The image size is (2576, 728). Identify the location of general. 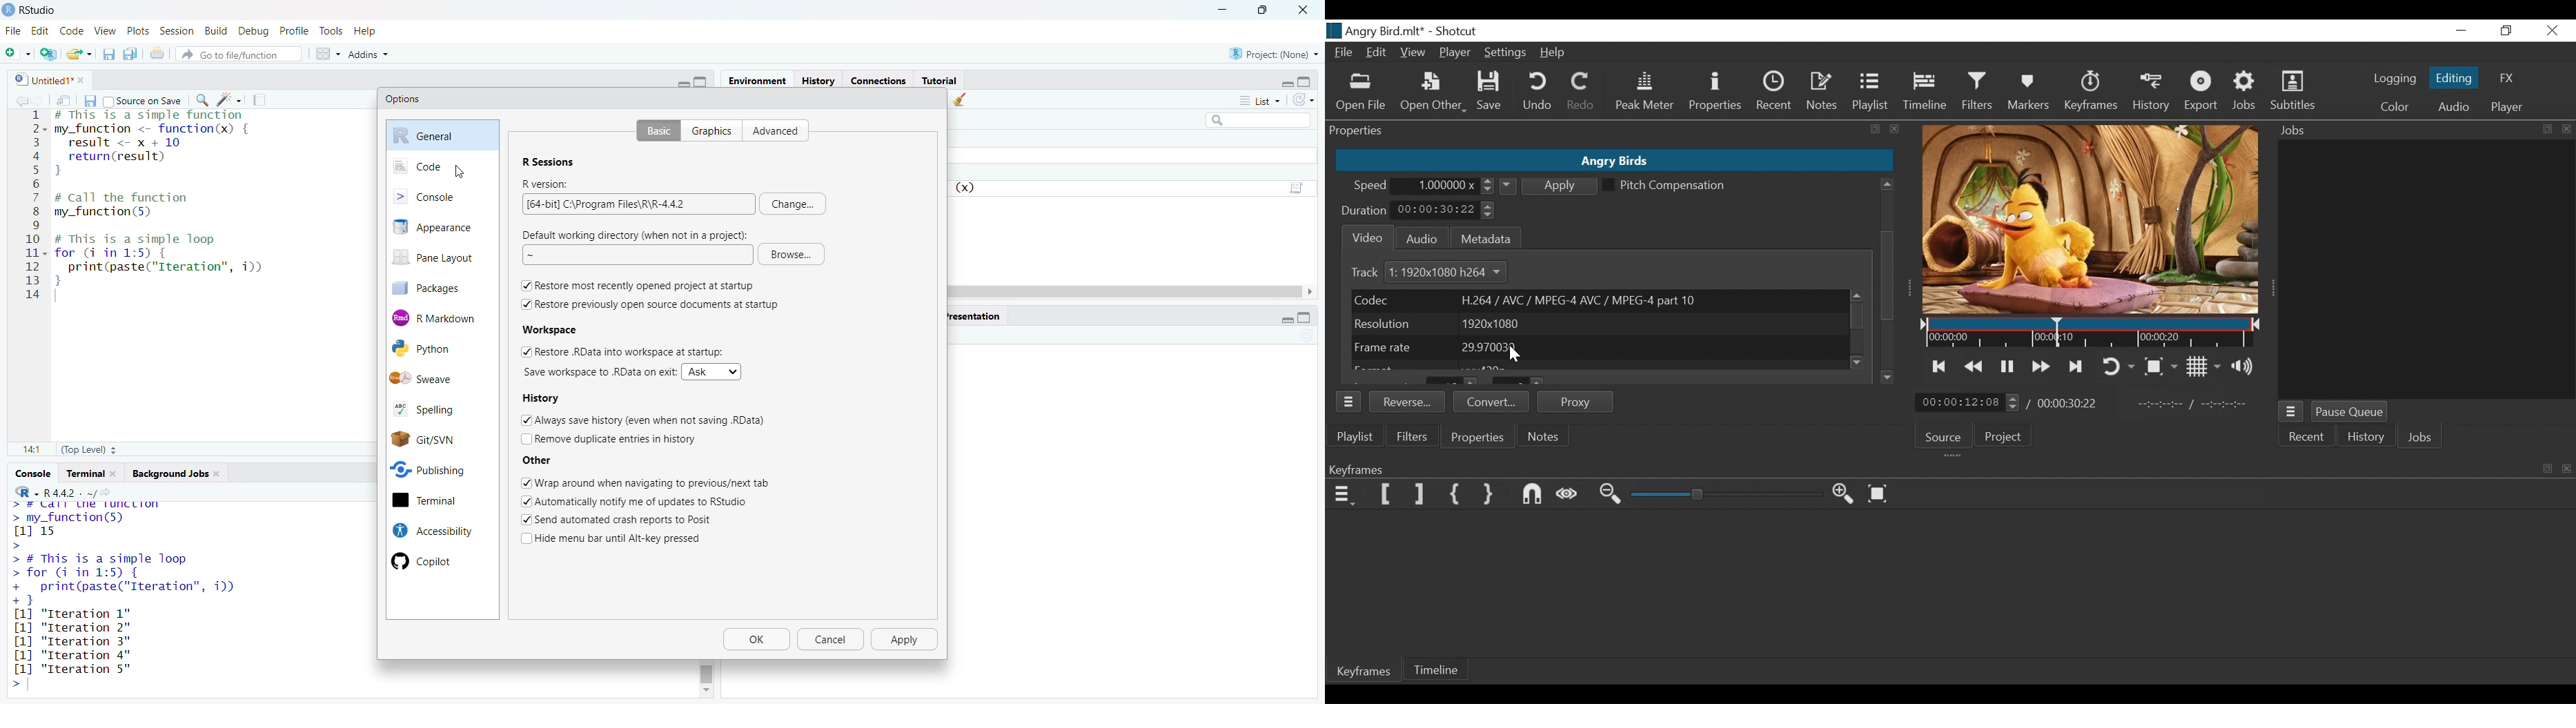
(443, 136).